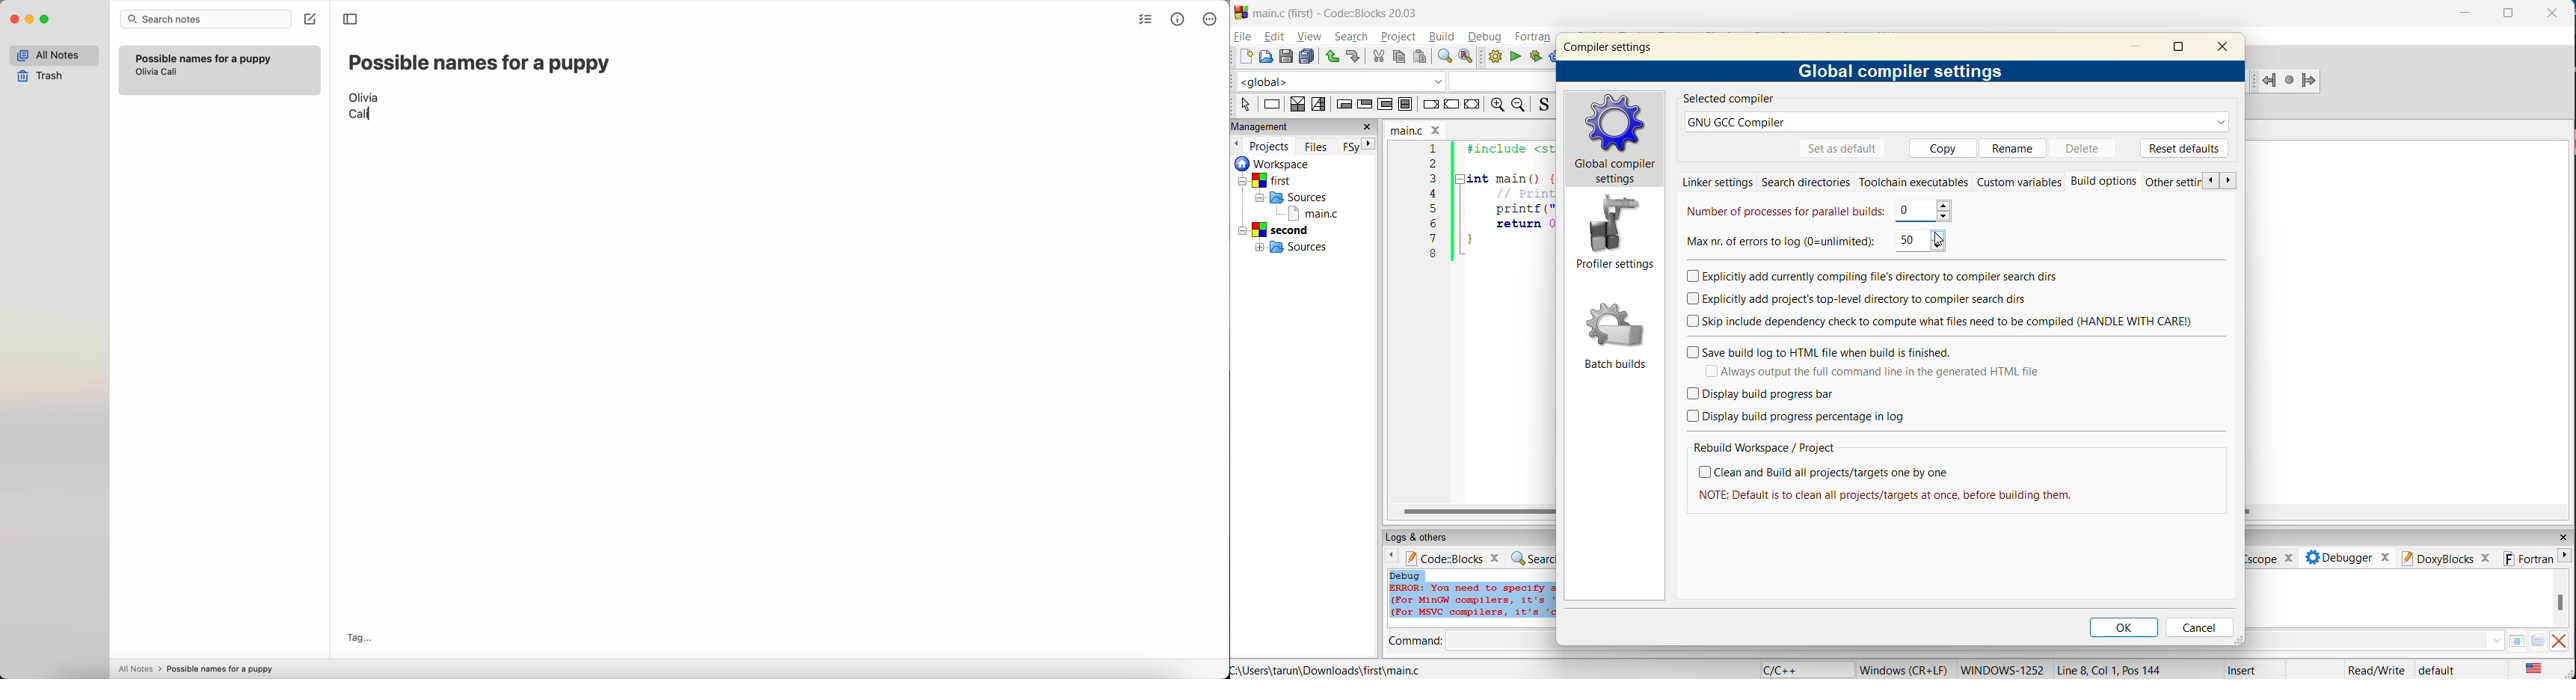  Describe the element at coordinates (2375, 669) in the screenshot. I see `Read/Write` at that location.